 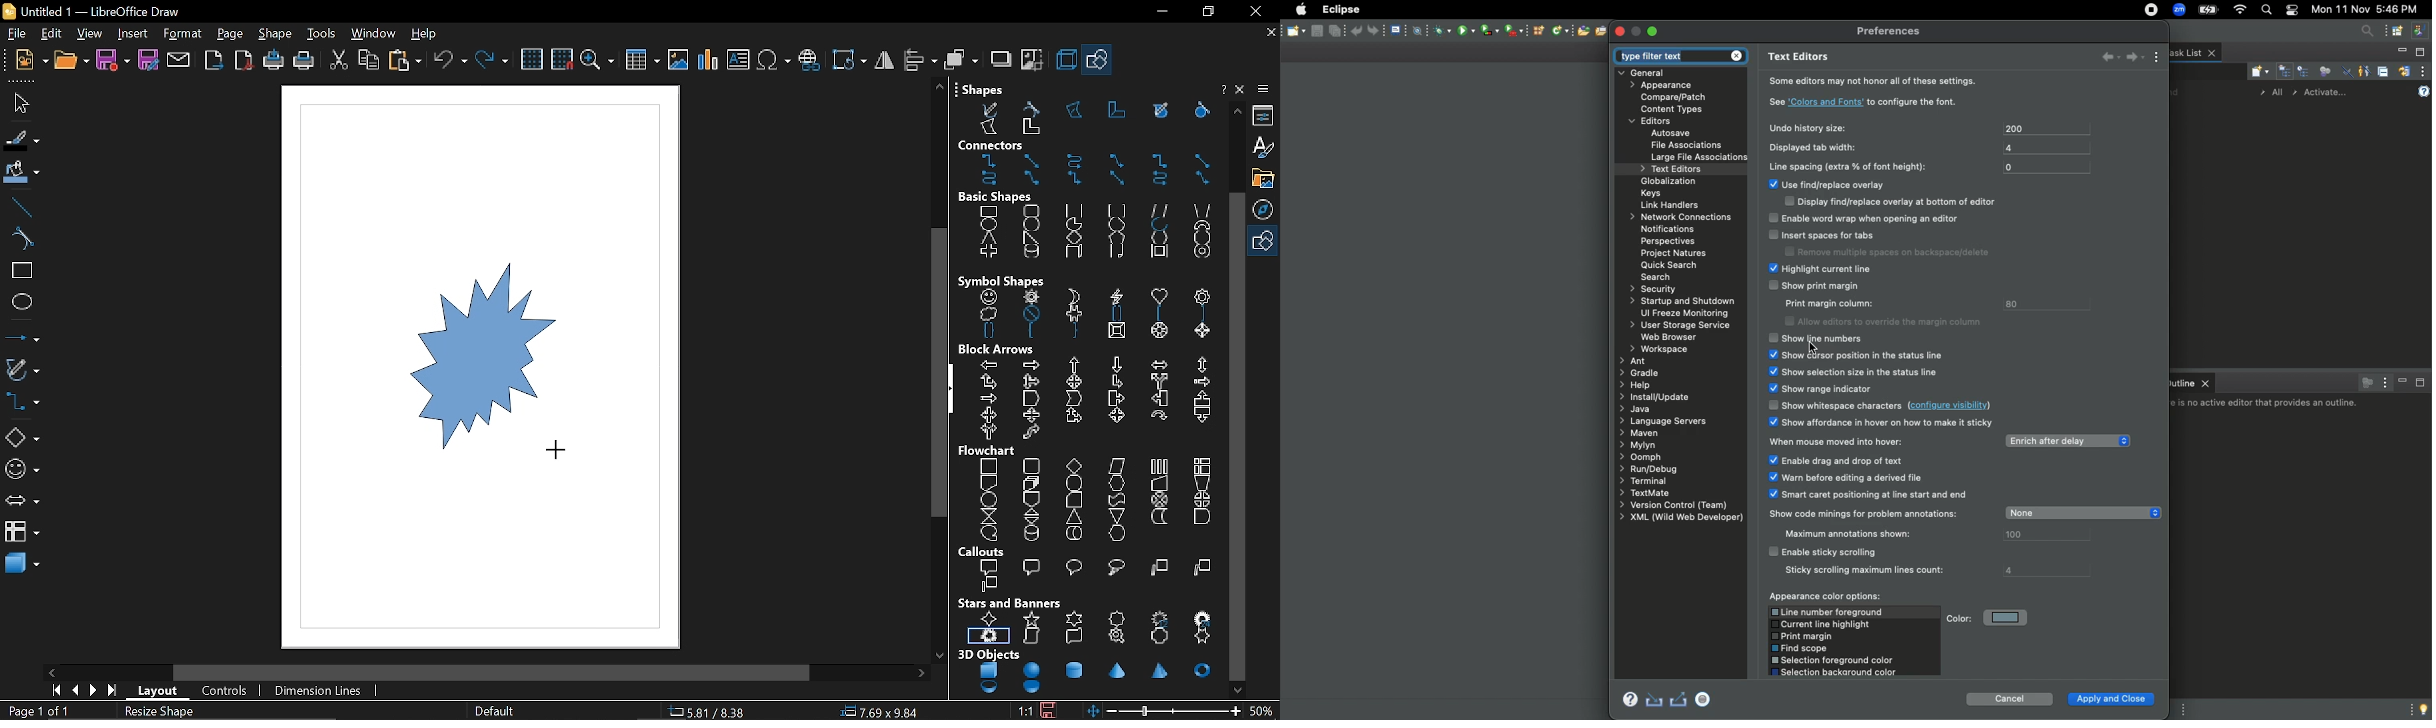 What do you see at coordinates (2410, 30) in the screenshot?
I see `New window` at bounding box center [2410, 30].